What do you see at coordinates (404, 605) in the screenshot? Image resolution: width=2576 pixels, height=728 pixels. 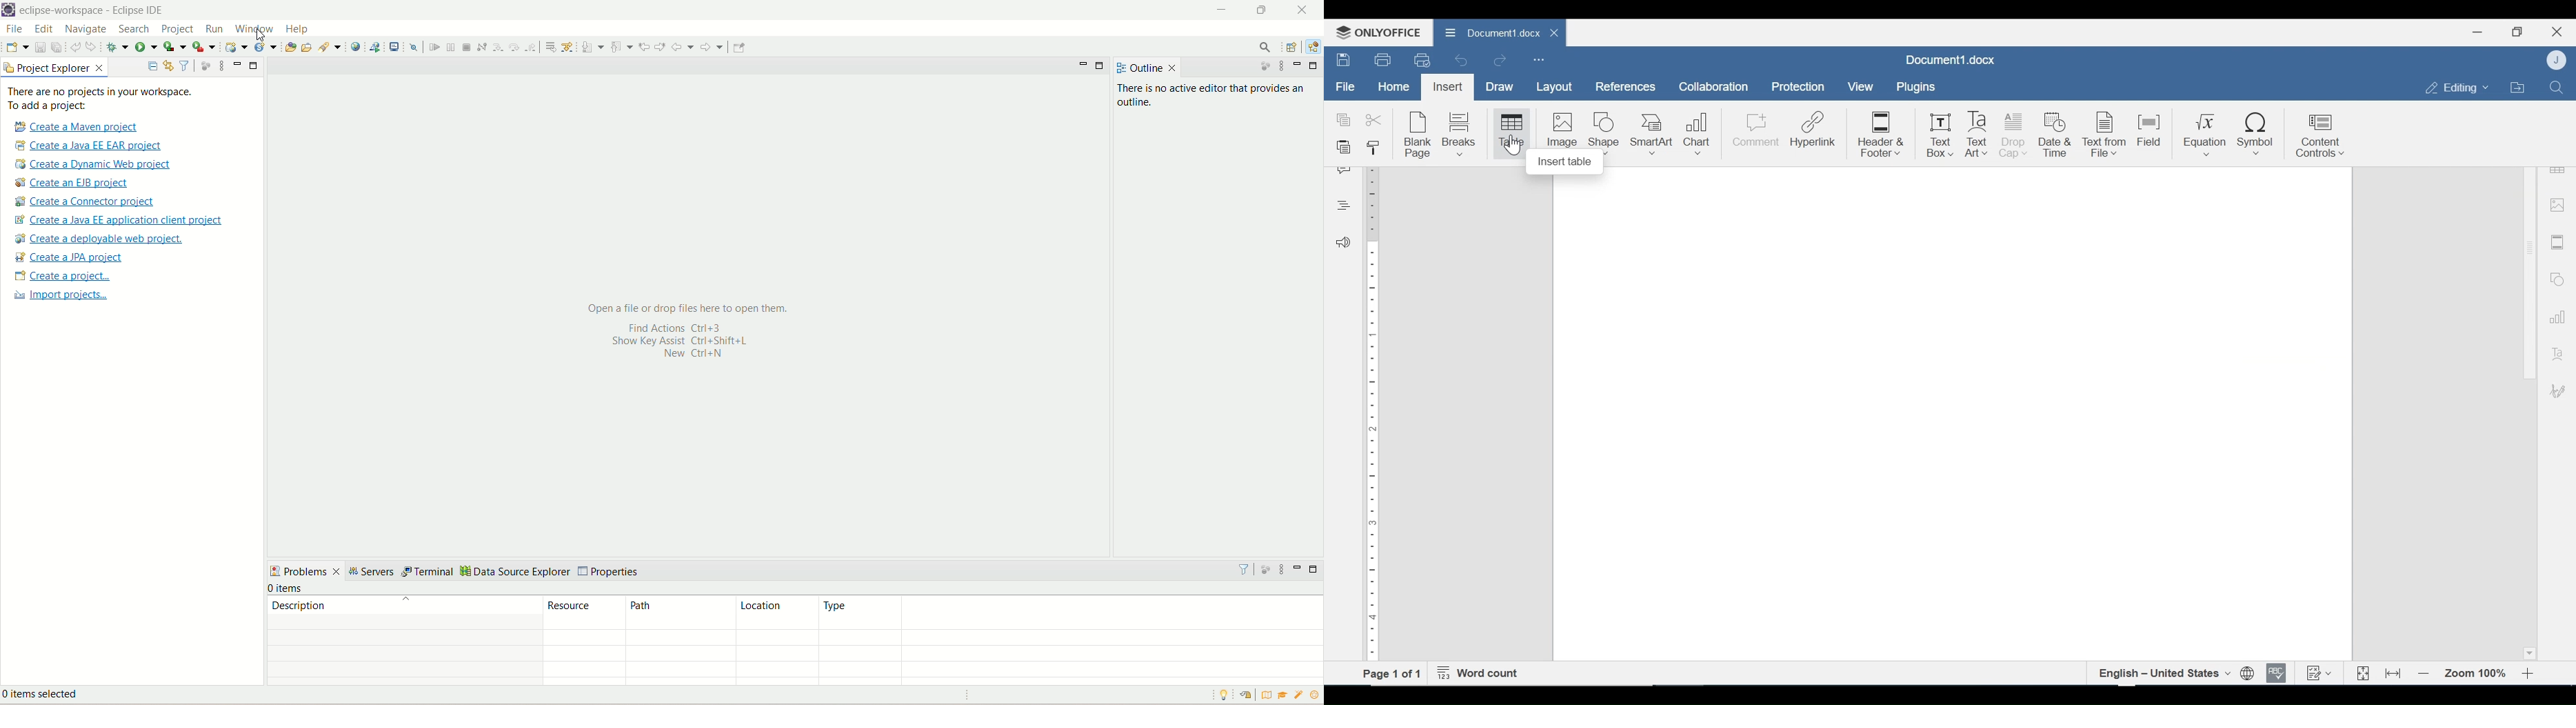 I see `description` at bounding box center [404, 605].